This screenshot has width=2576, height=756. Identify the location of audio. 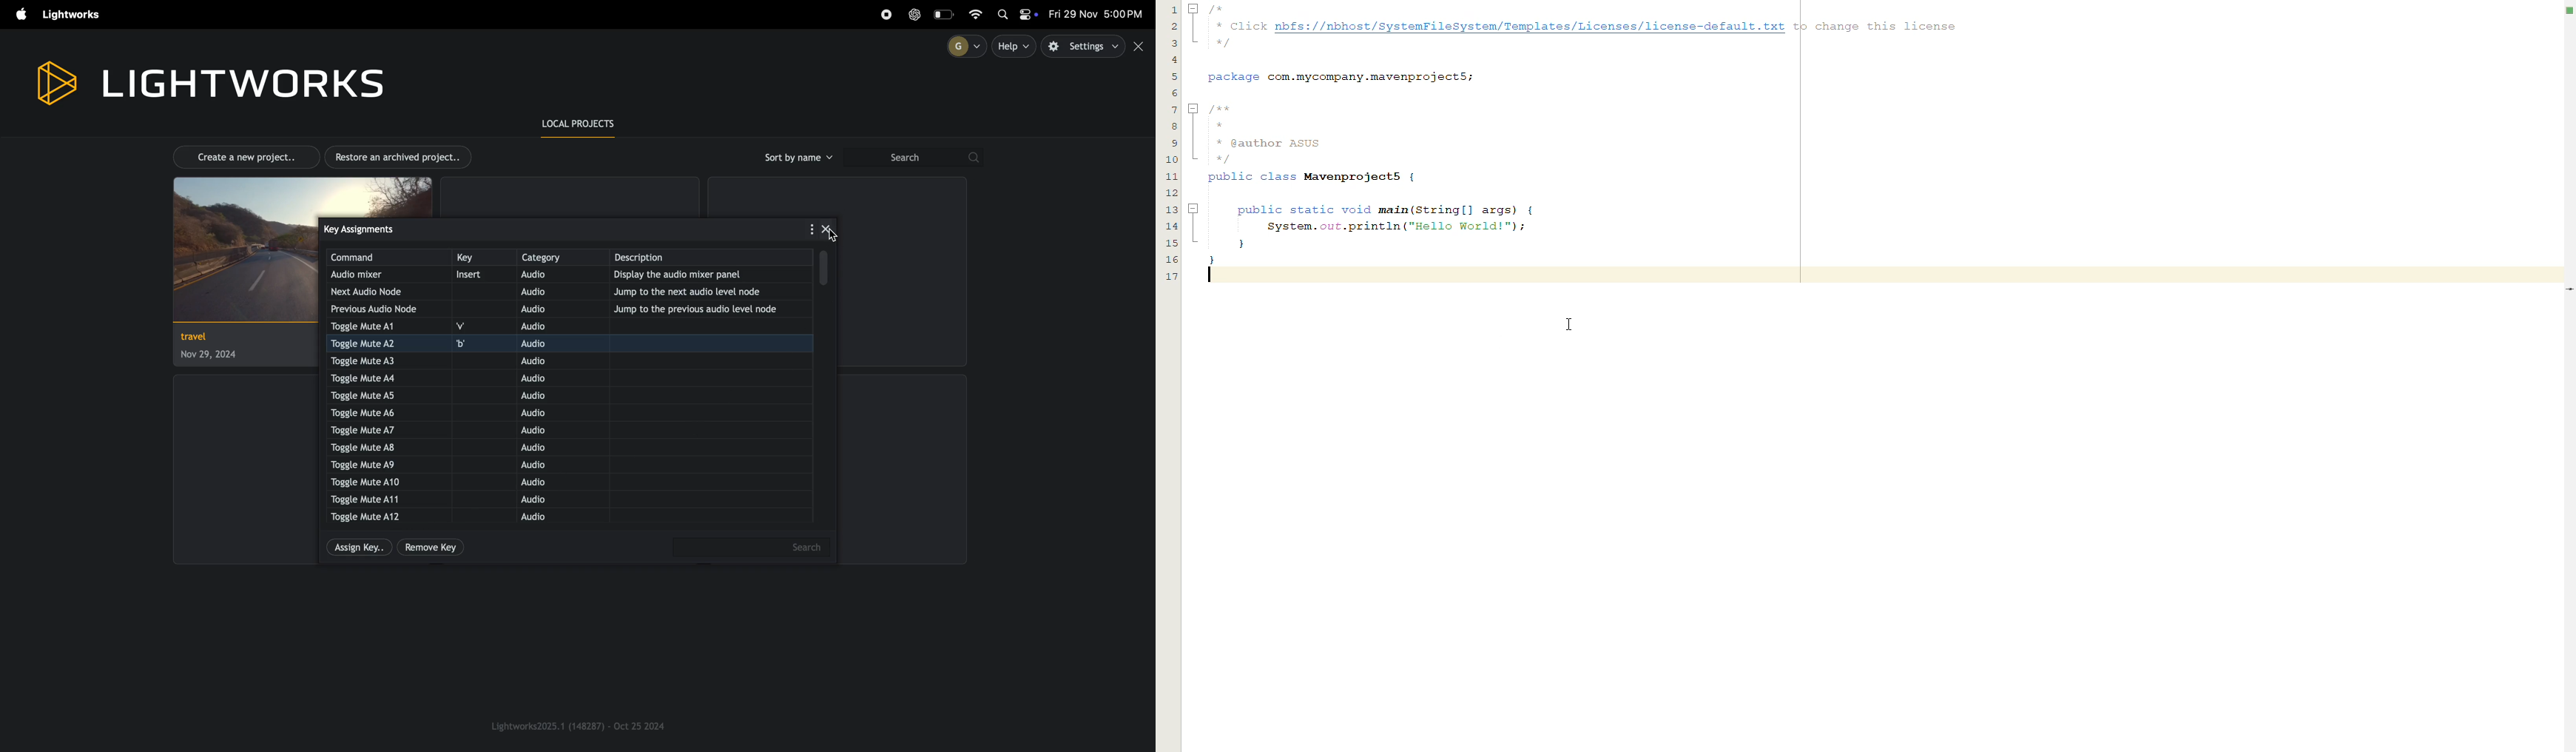
(540, 415).